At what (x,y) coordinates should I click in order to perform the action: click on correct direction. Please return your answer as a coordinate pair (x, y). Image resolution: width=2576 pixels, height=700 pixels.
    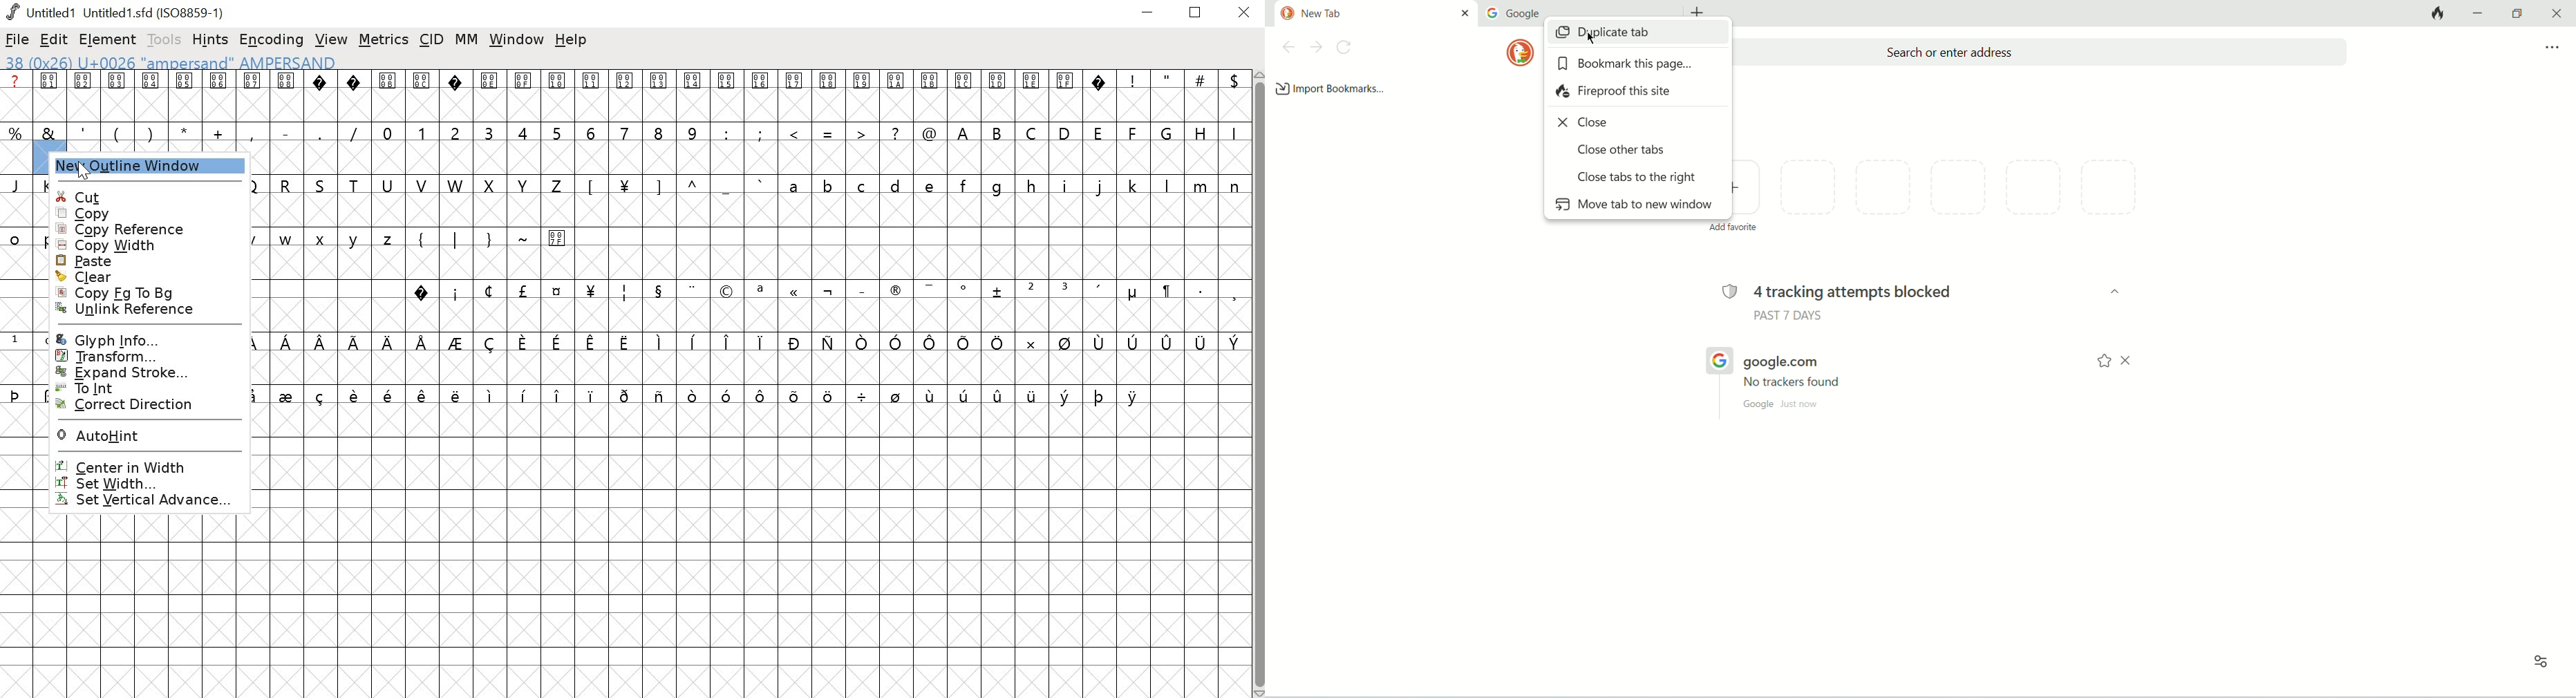
    Looking at the image, I should click on (142, 411).